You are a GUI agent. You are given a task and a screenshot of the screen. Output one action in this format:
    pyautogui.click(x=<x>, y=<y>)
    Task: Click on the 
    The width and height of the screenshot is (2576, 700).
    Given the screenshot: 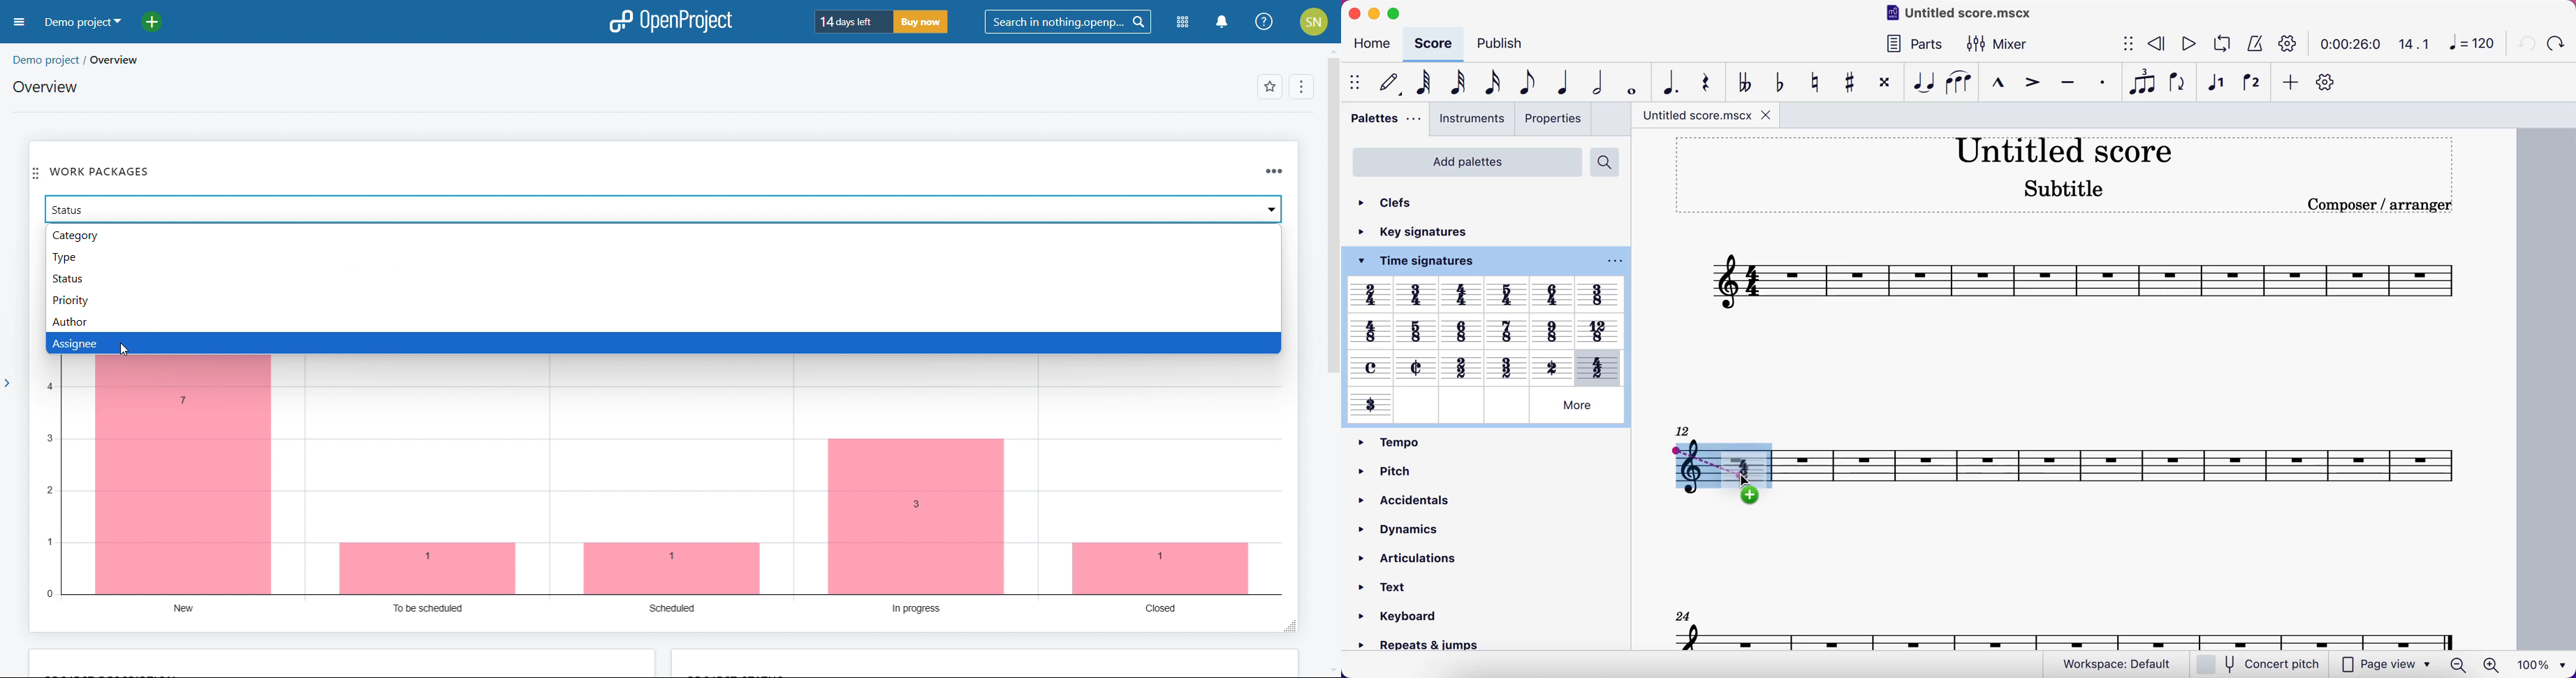 What is the action you would take?
    pyautogui.click(x=1506, y=330)
    